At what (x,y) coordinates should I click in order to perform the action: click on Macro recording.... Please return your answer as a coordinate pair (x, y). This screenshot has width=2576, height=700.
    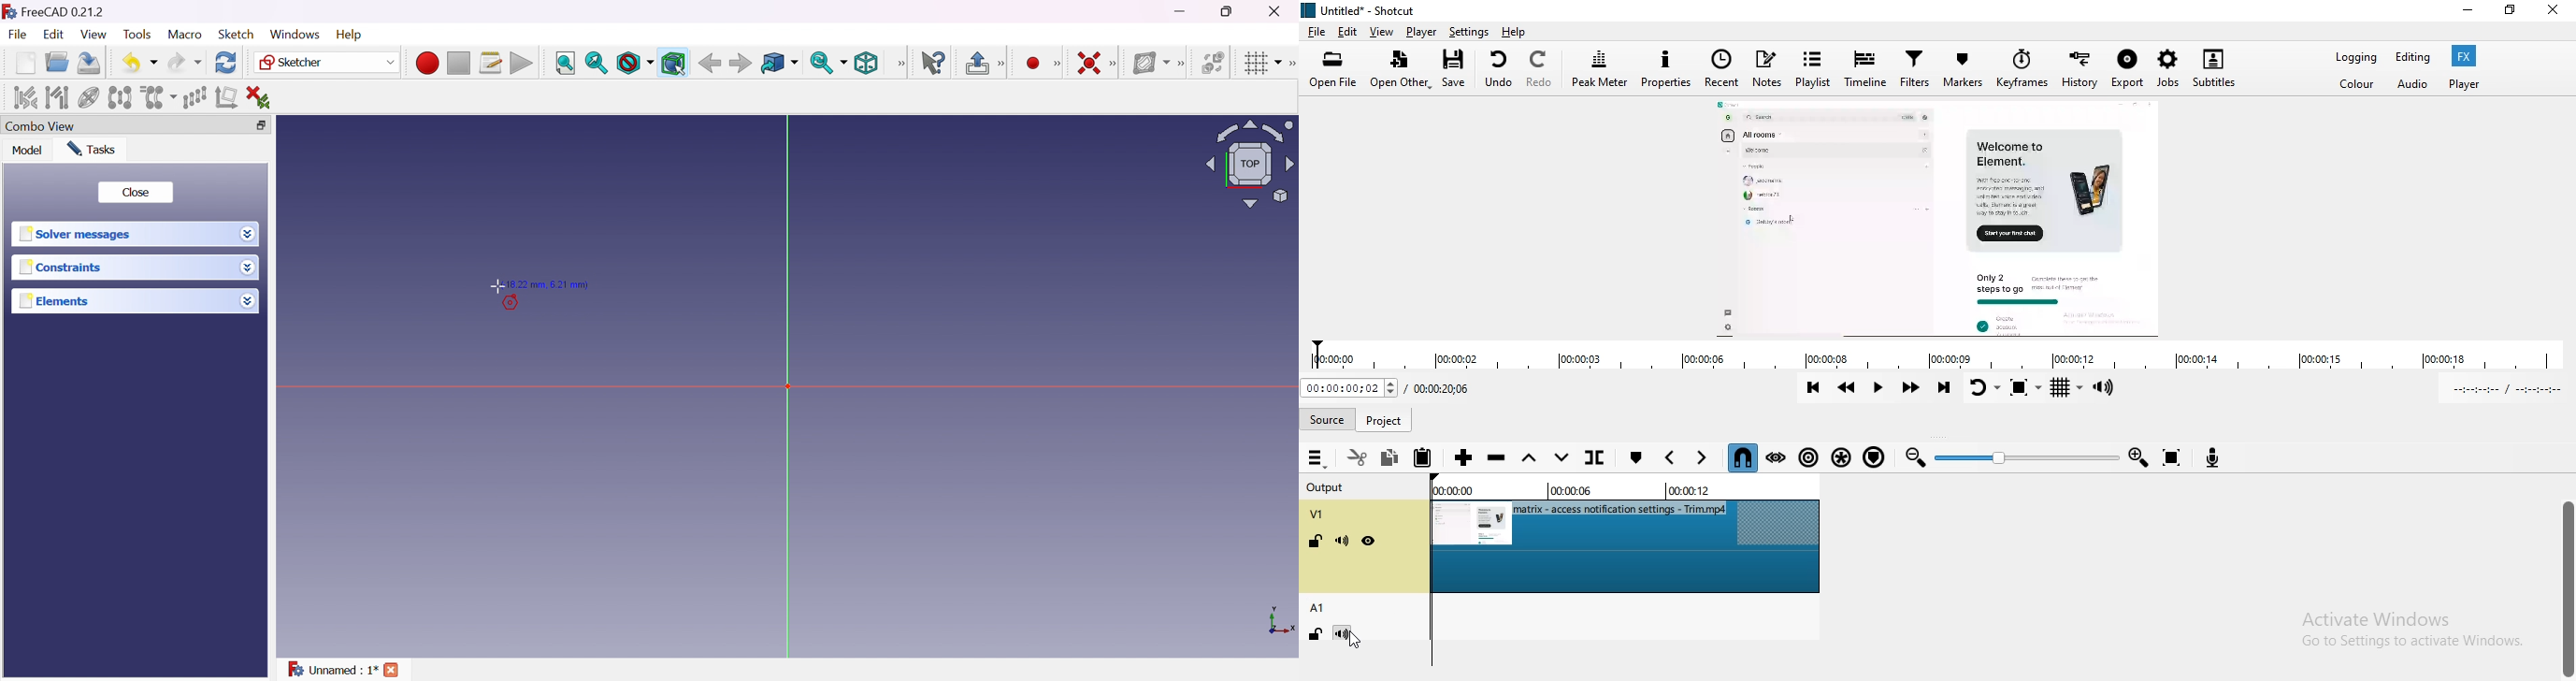
    Looking at the image, I should click on (427, 63).